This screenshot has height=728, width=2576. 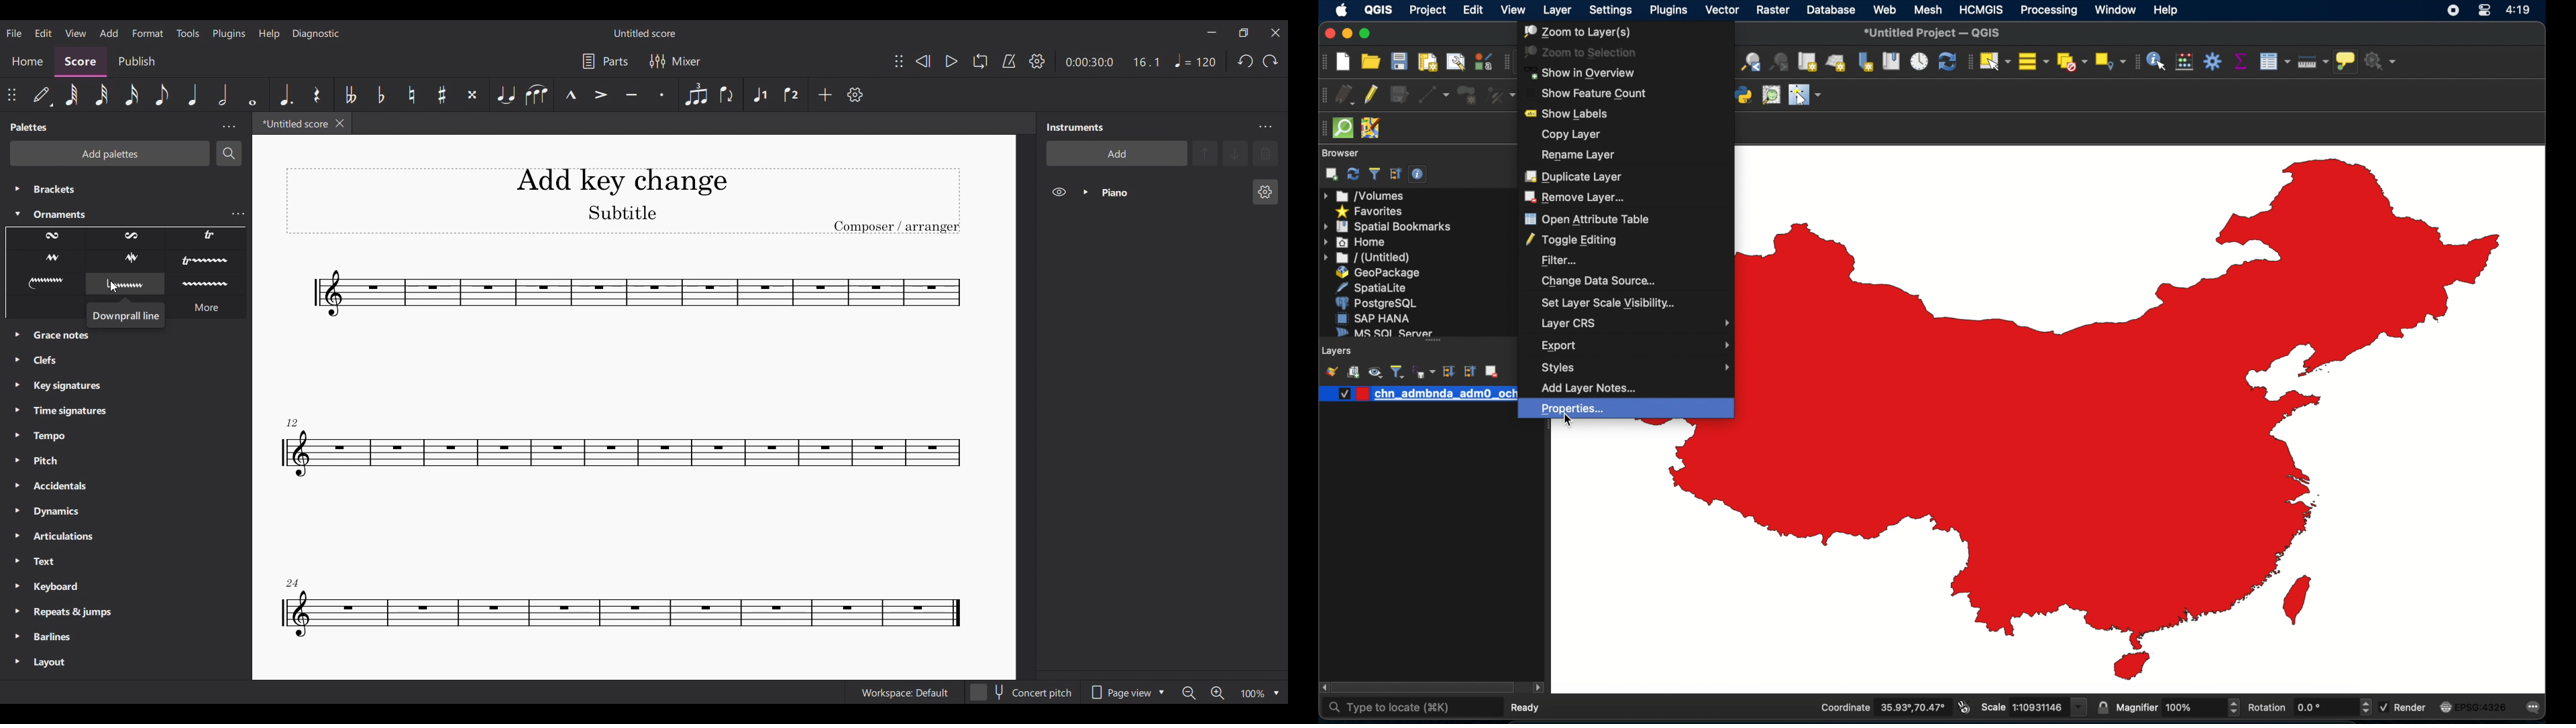 What do you see at coordinates (1321, 129) in the screenshot?
I see `drag handle` at bounding box center [1321, 129].